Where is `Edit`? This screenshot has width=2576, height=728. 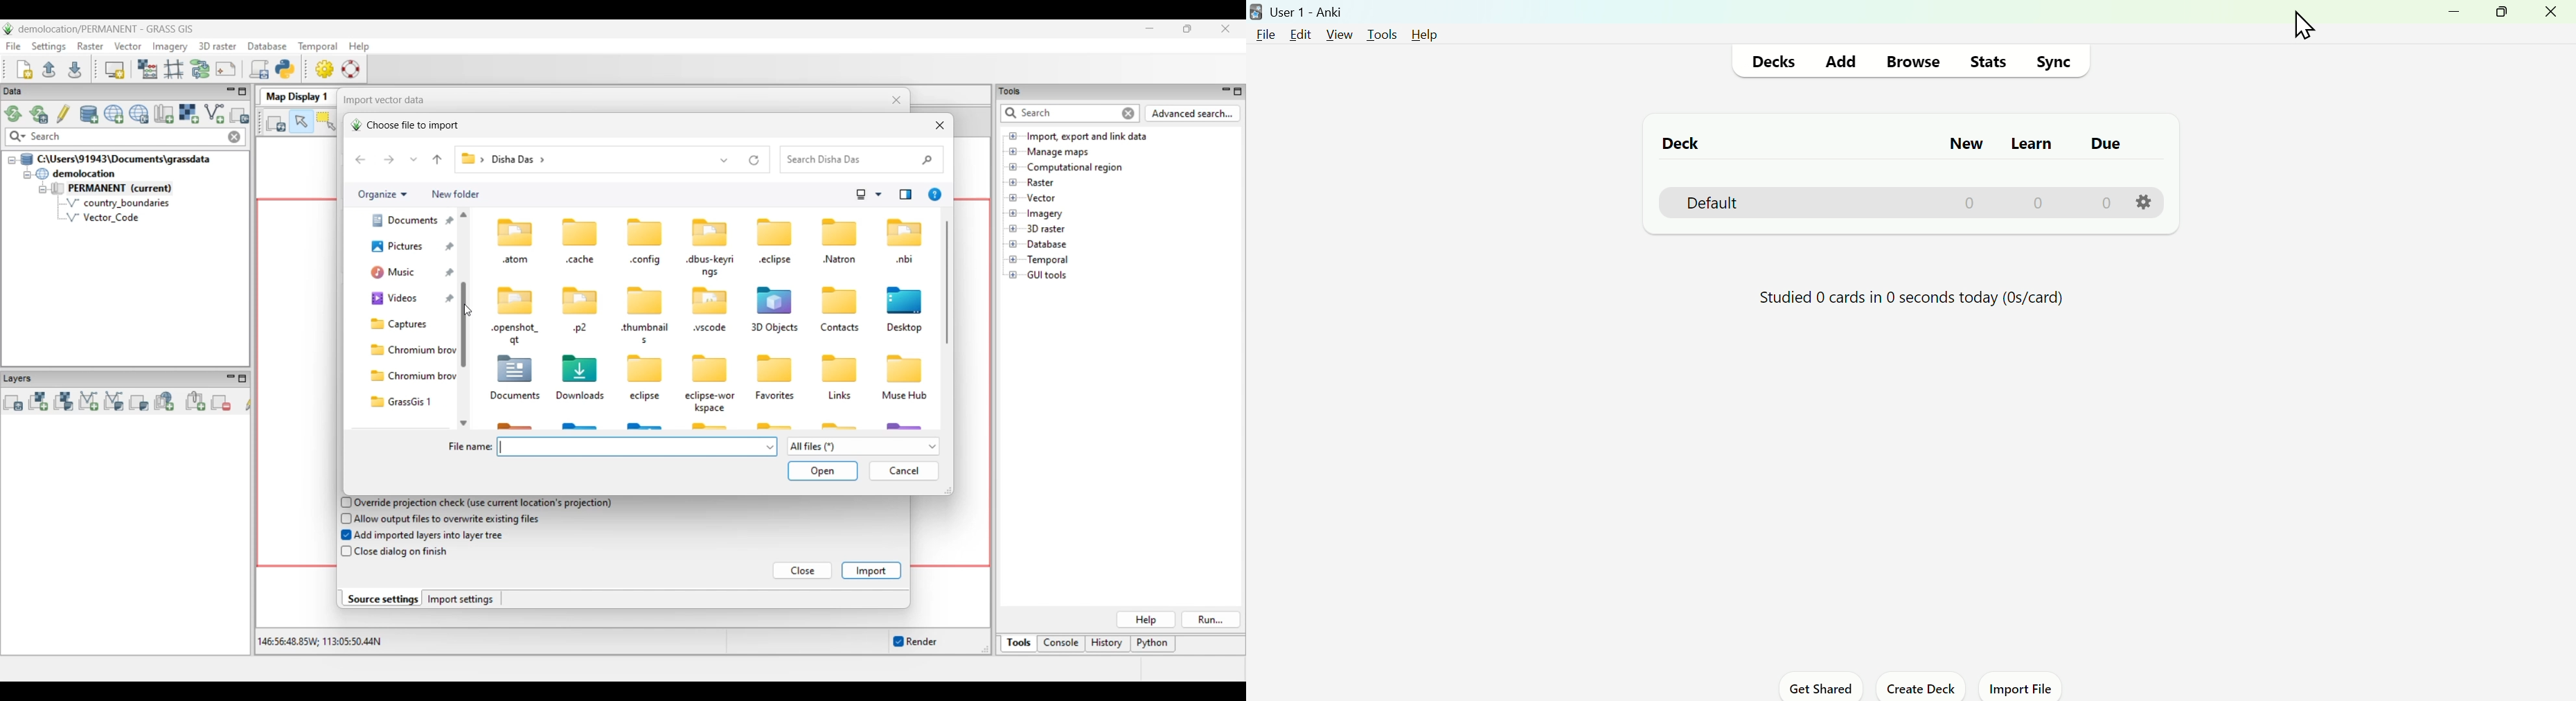 Edit is located at coordinates (1298, 37).